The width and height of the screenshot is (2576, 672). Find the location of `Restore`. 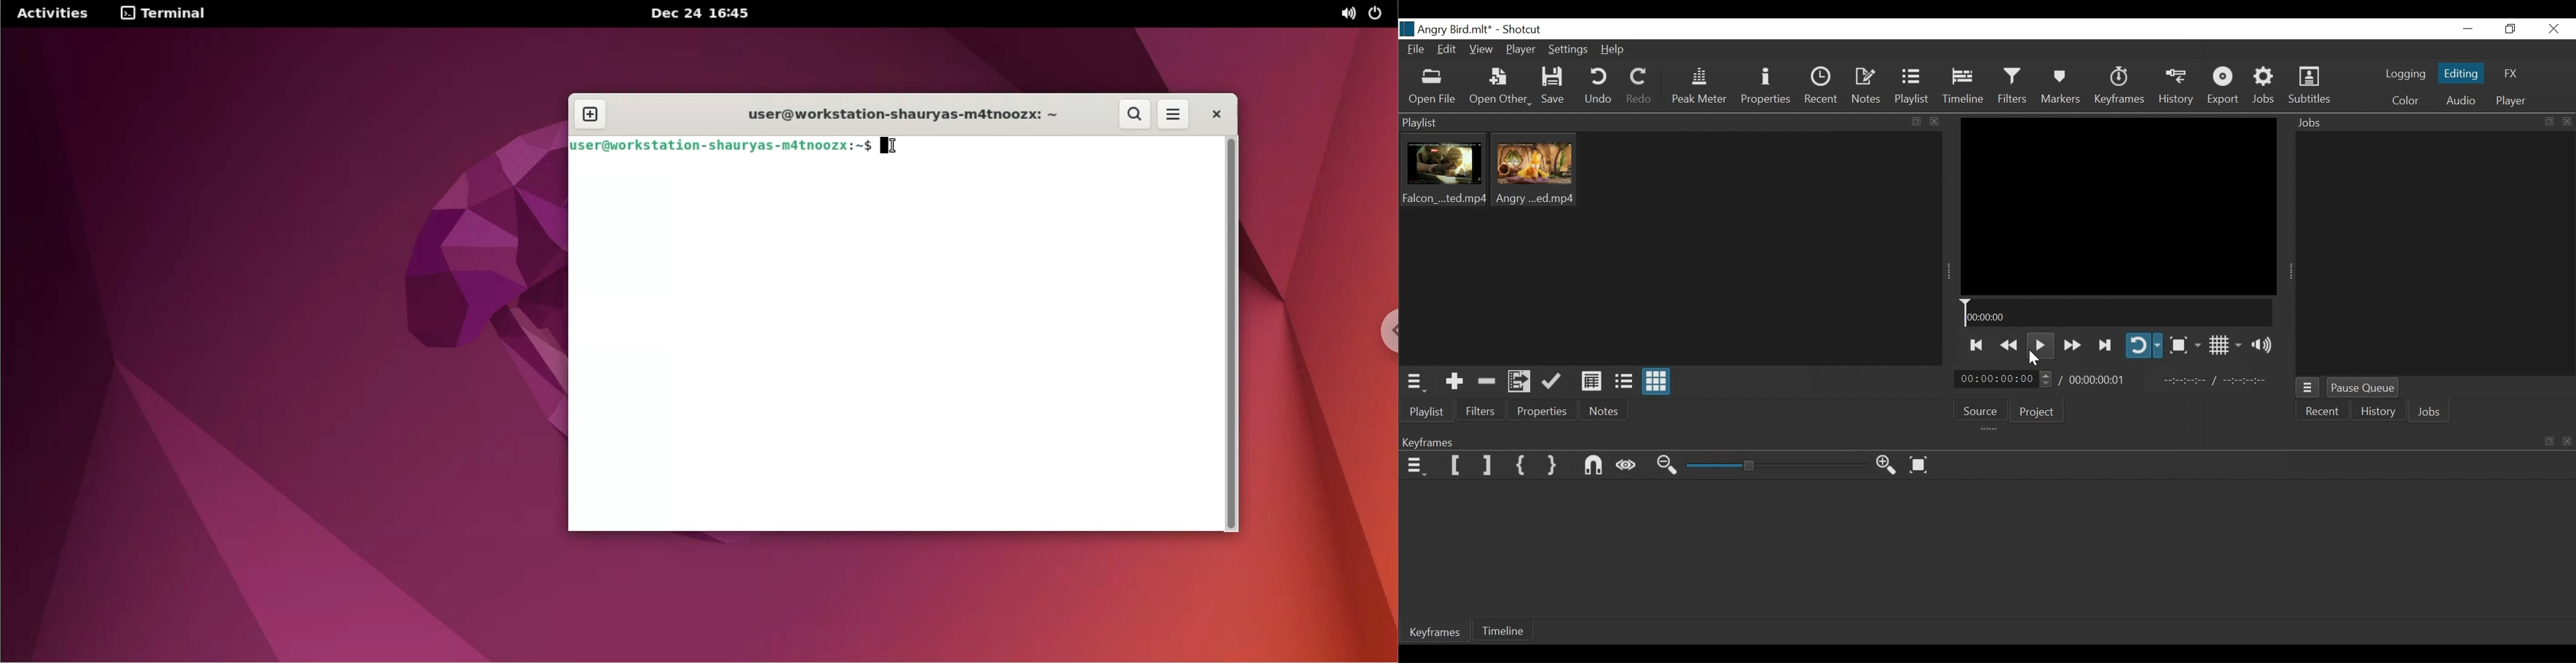

Restore is located at coordinates (2512, 29).